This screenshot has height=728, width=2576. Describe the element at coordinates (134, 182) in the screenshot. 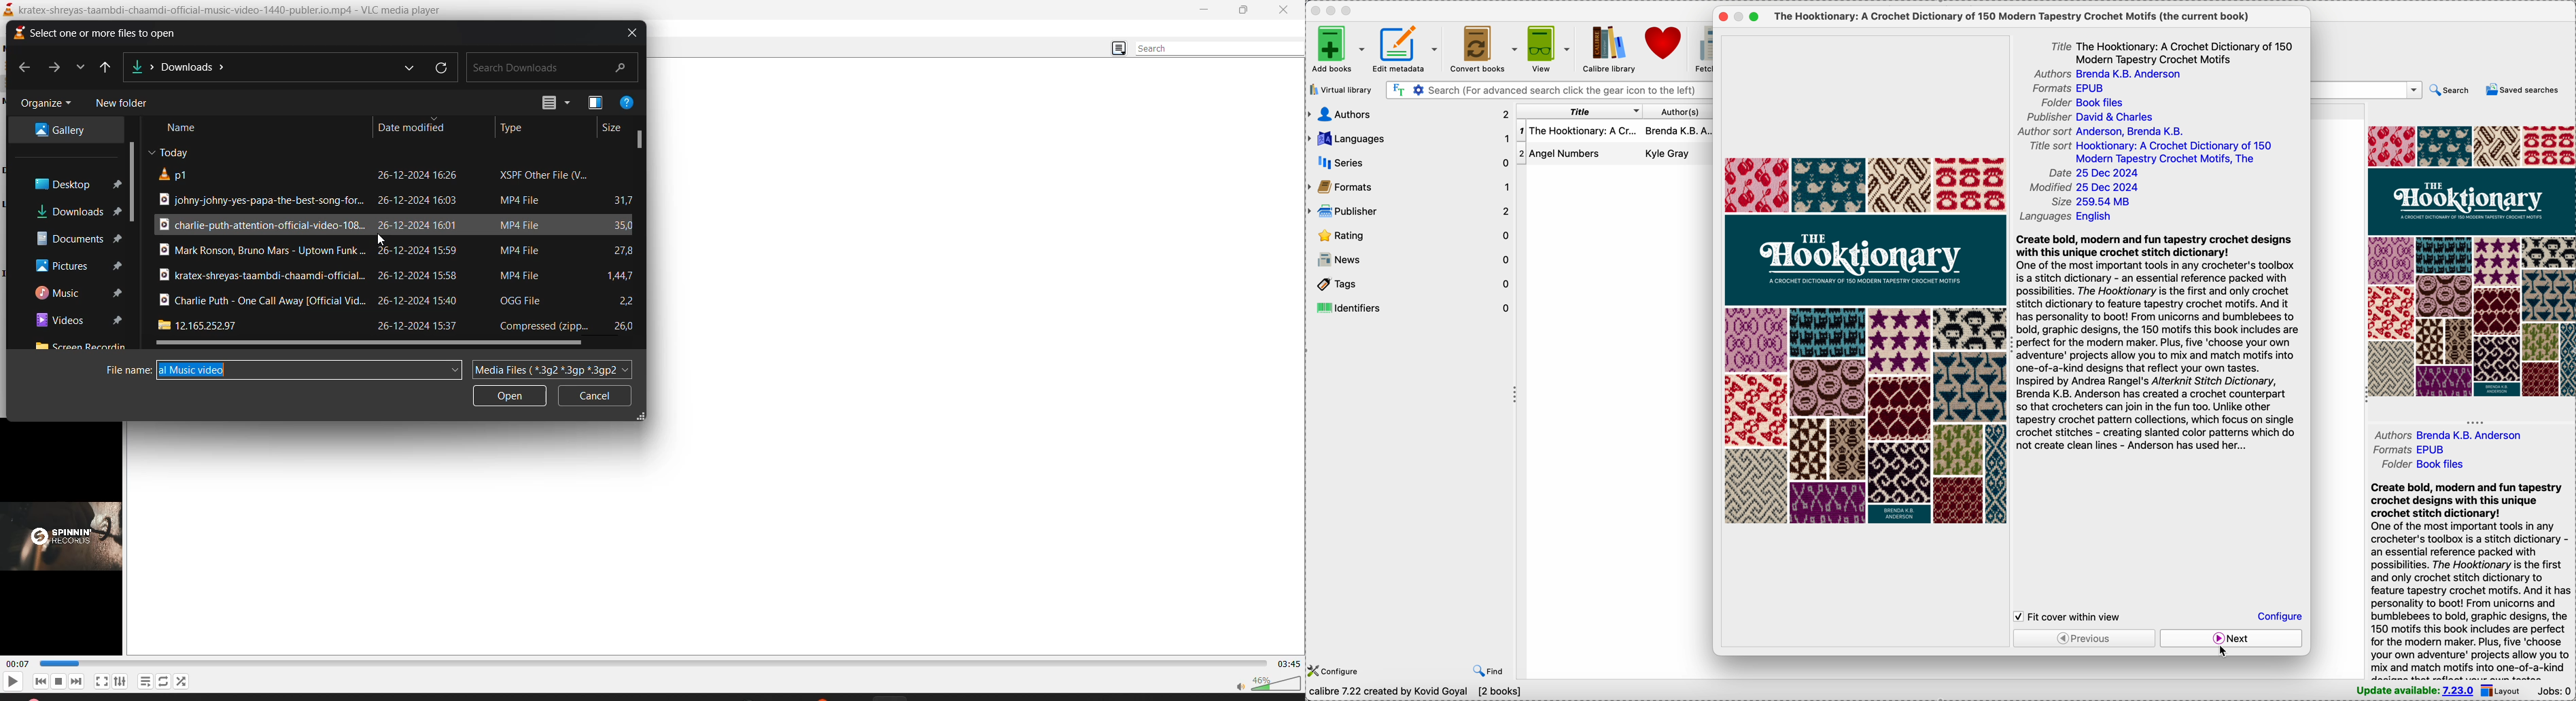

I see `vertical scroll bar` at that location.